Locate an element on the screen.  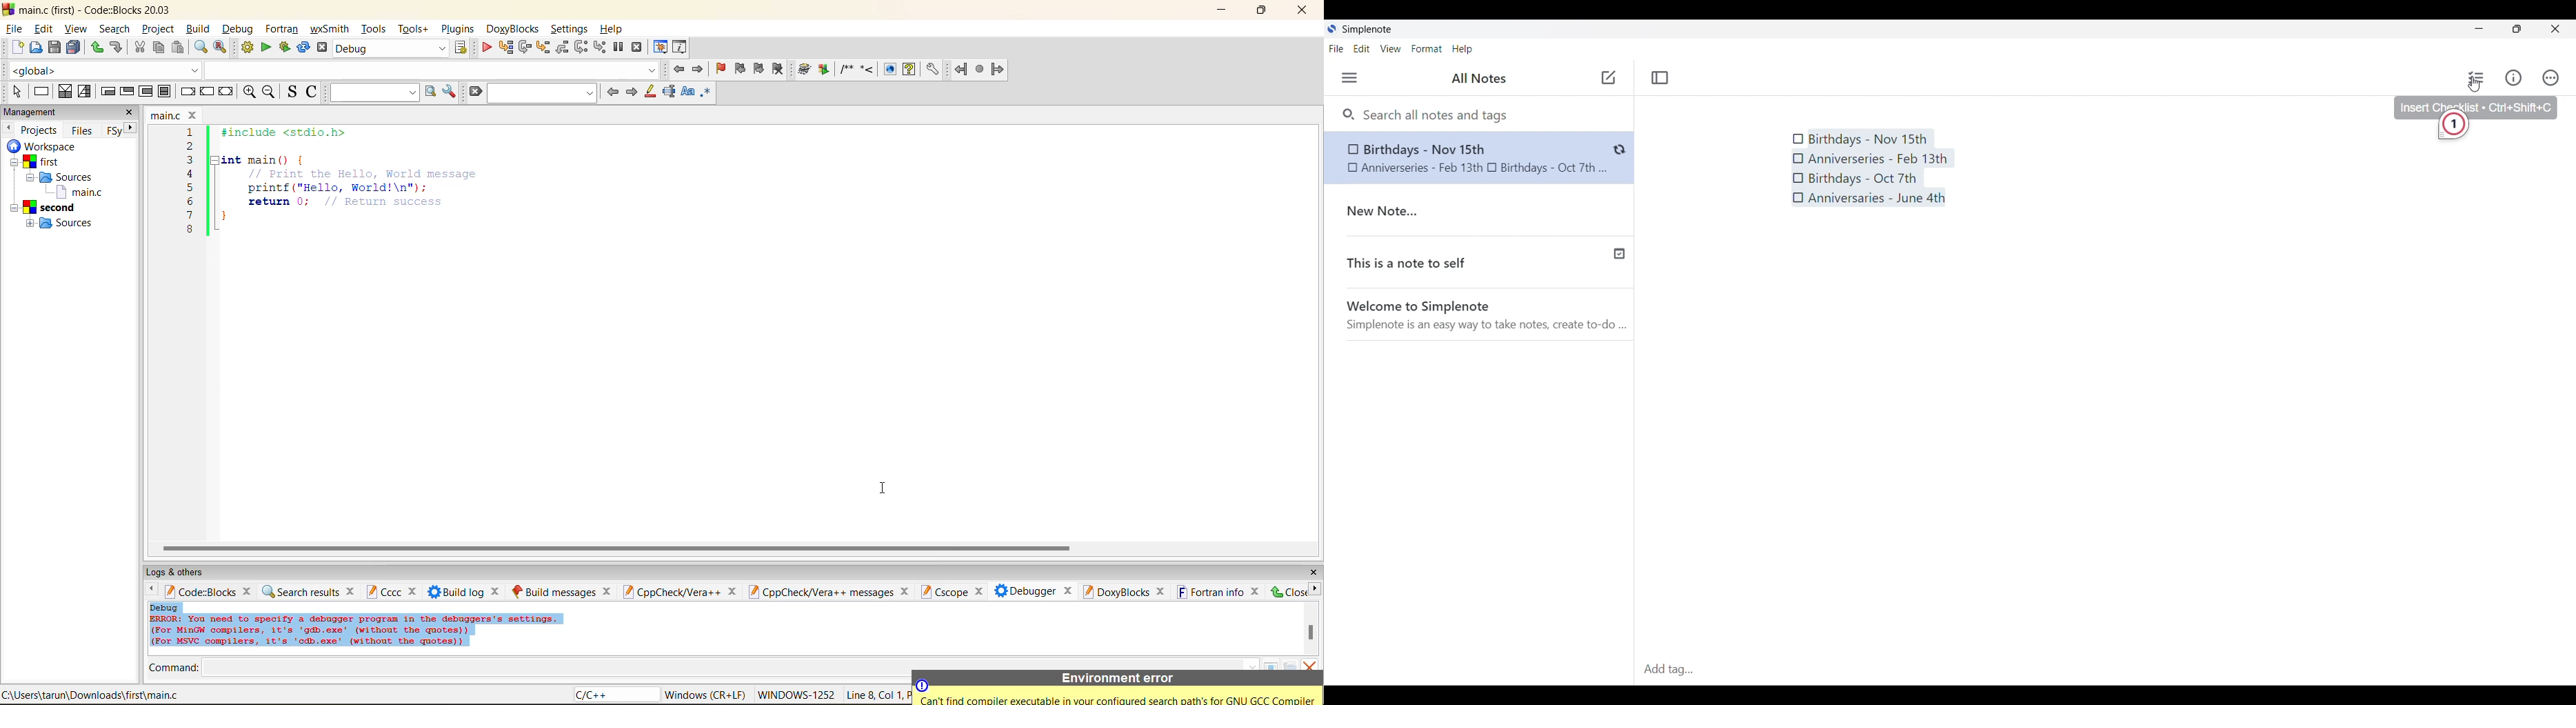
close is located at coordinates (352, 590).